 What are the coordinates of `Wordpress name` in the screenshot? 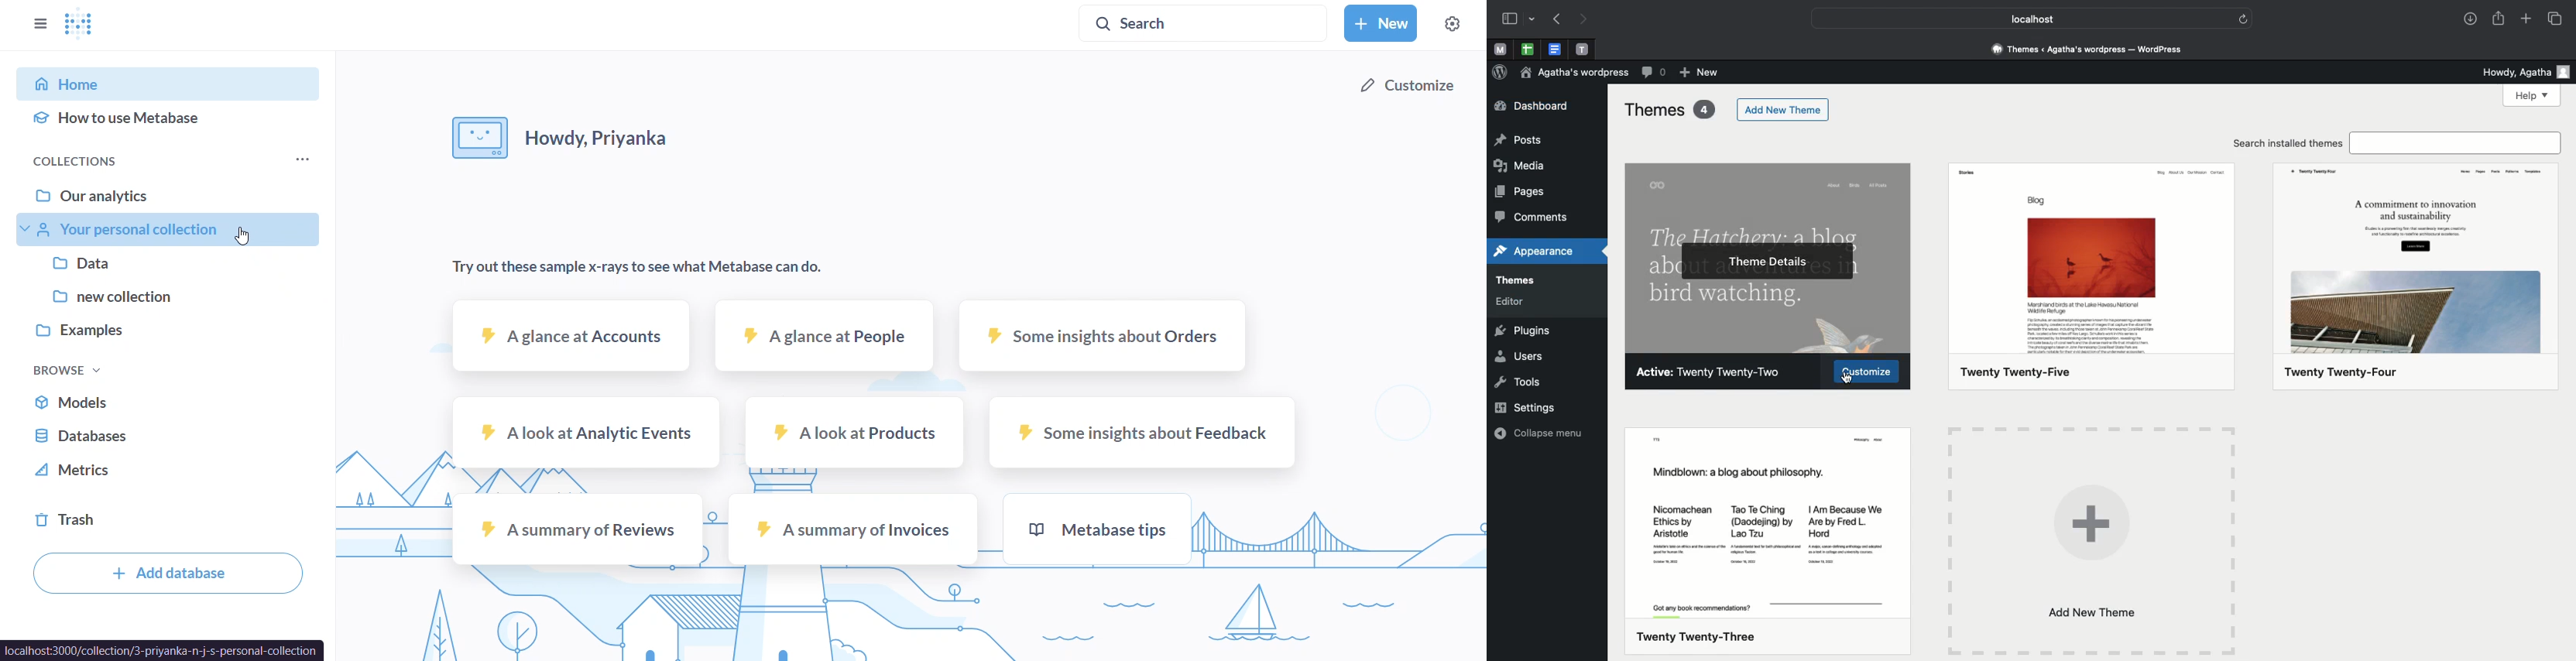 It's located at (1574, 72).